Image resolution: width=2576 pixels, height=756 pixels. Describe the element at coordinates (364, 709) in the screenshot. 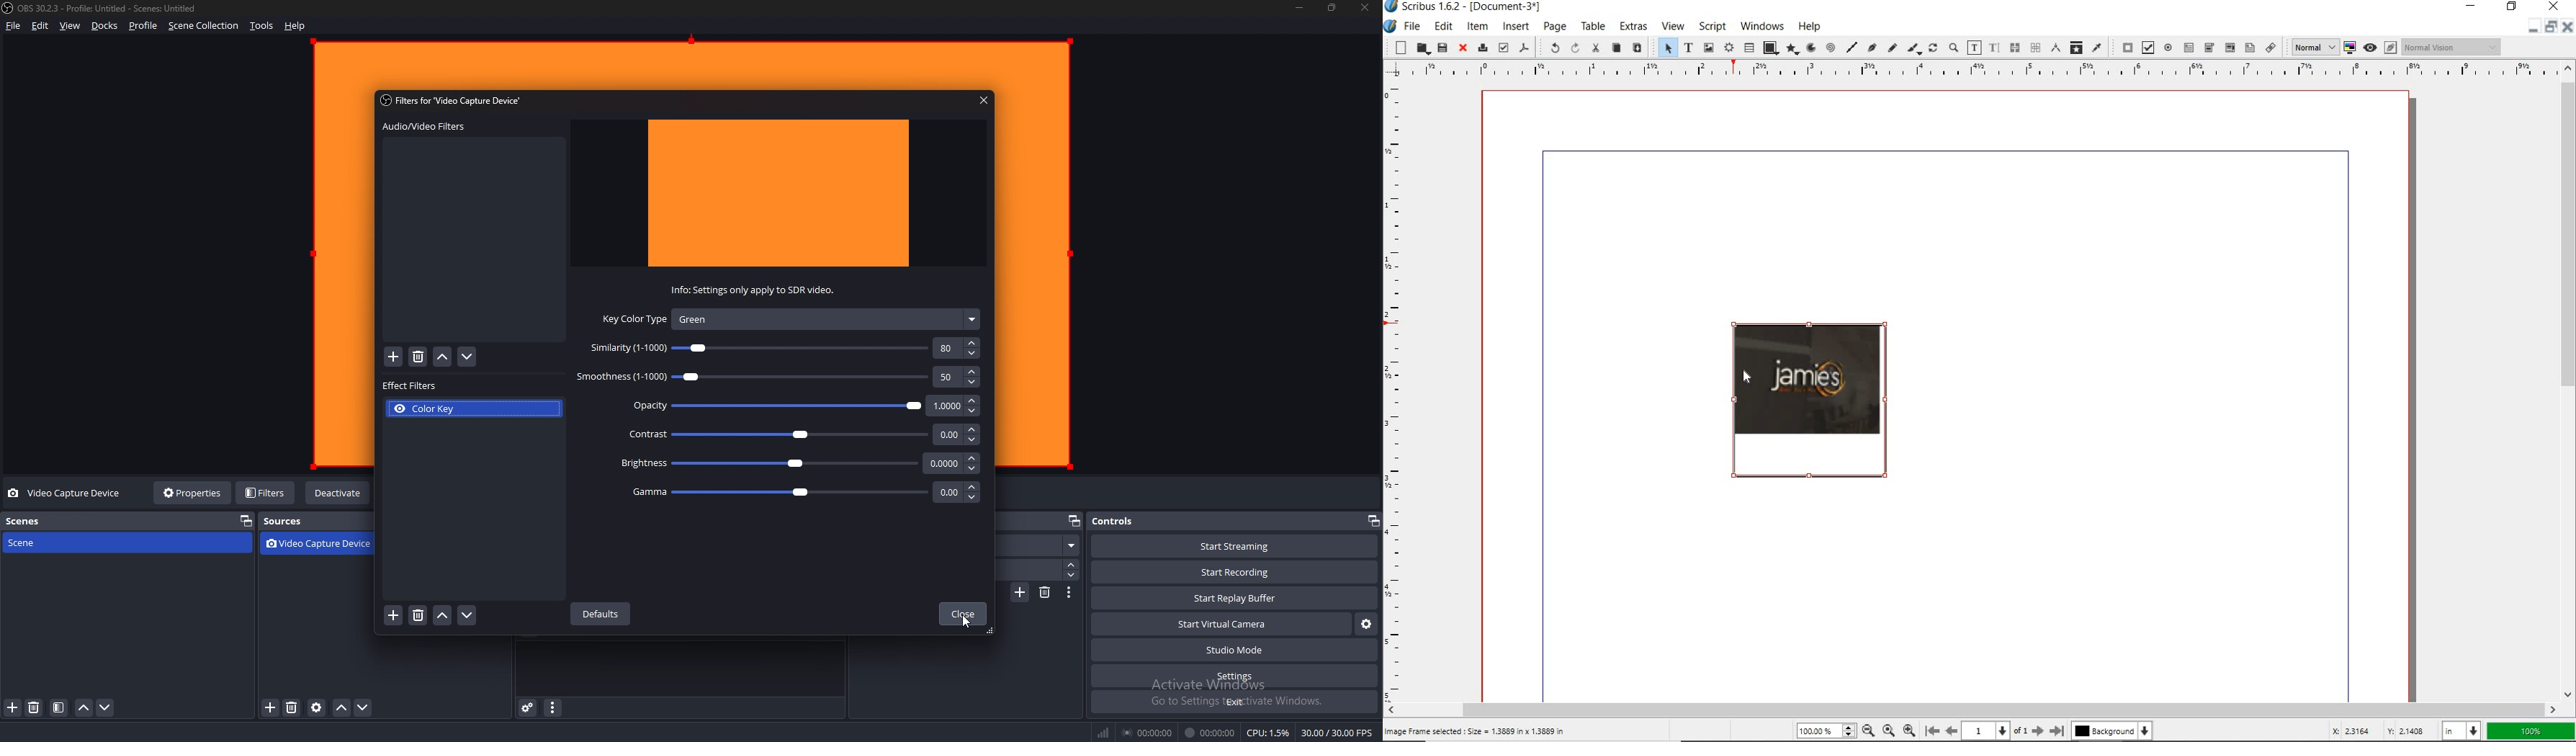

I see `move source down` at that location.